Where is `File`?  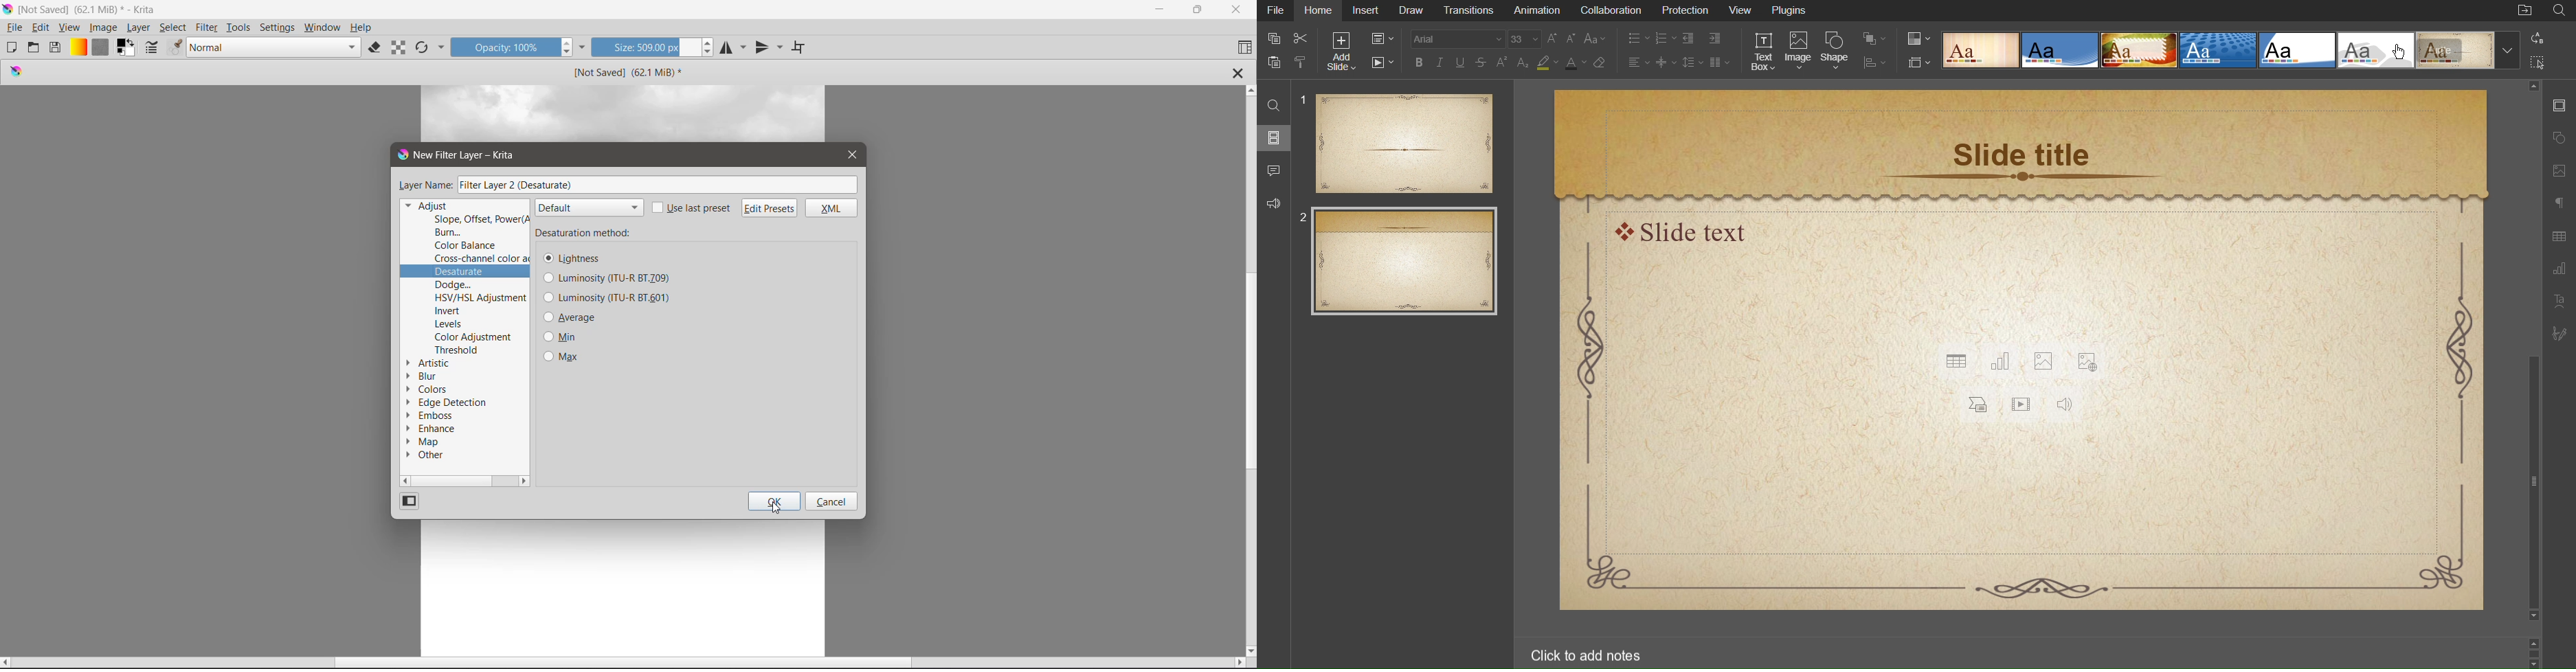
File is located at coordinates (1277, 12).